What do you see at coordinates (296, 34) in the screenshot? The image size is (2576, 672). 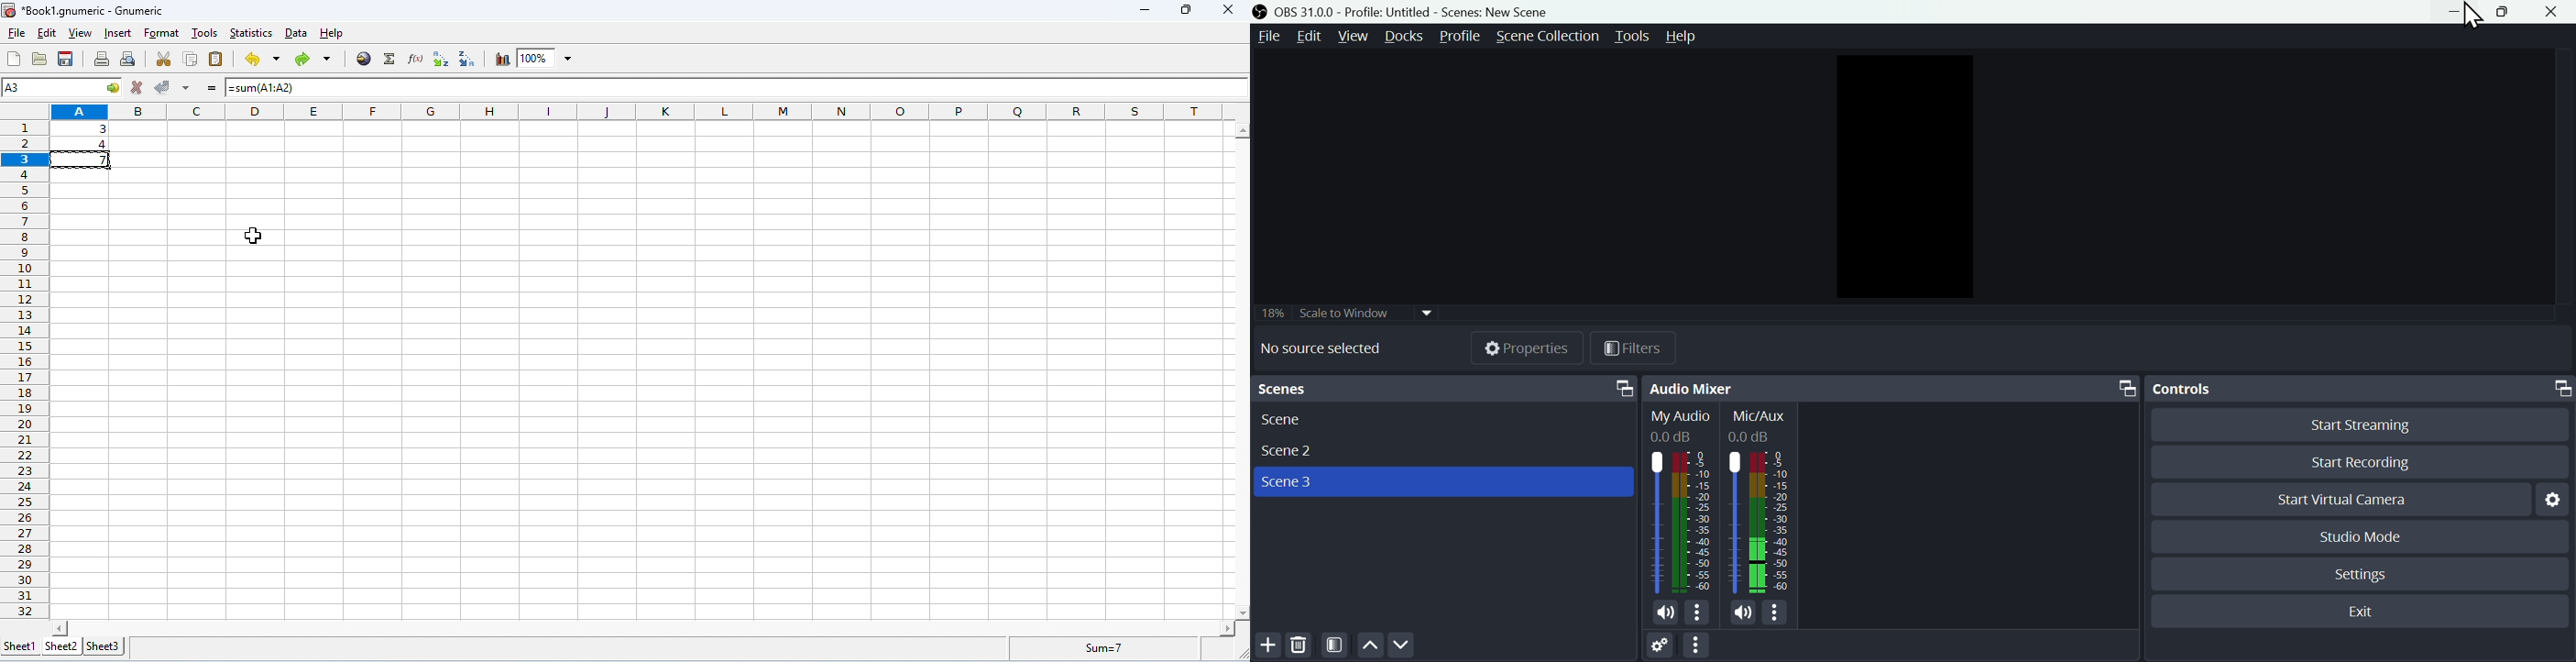 I see `data` at bounding box center [296, 34].